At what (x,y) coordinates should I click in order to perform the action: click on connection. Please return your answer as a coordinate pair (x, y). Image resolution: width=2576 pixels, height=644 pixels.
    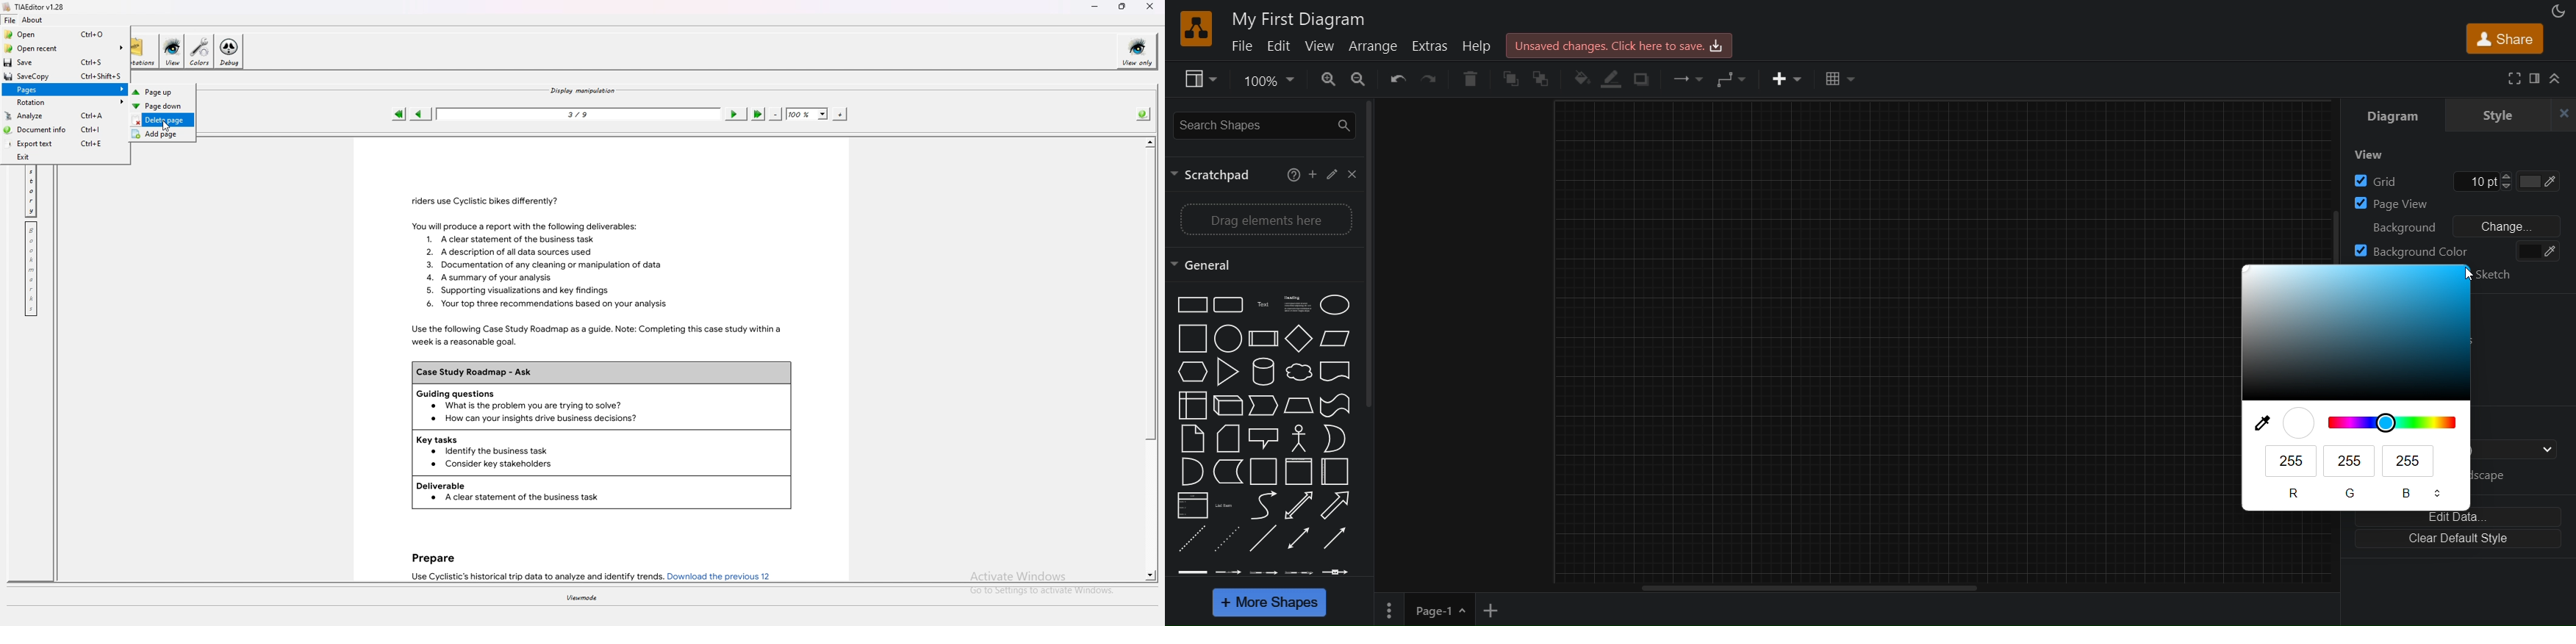
    Looking at the image, I should click on (1688, 79).